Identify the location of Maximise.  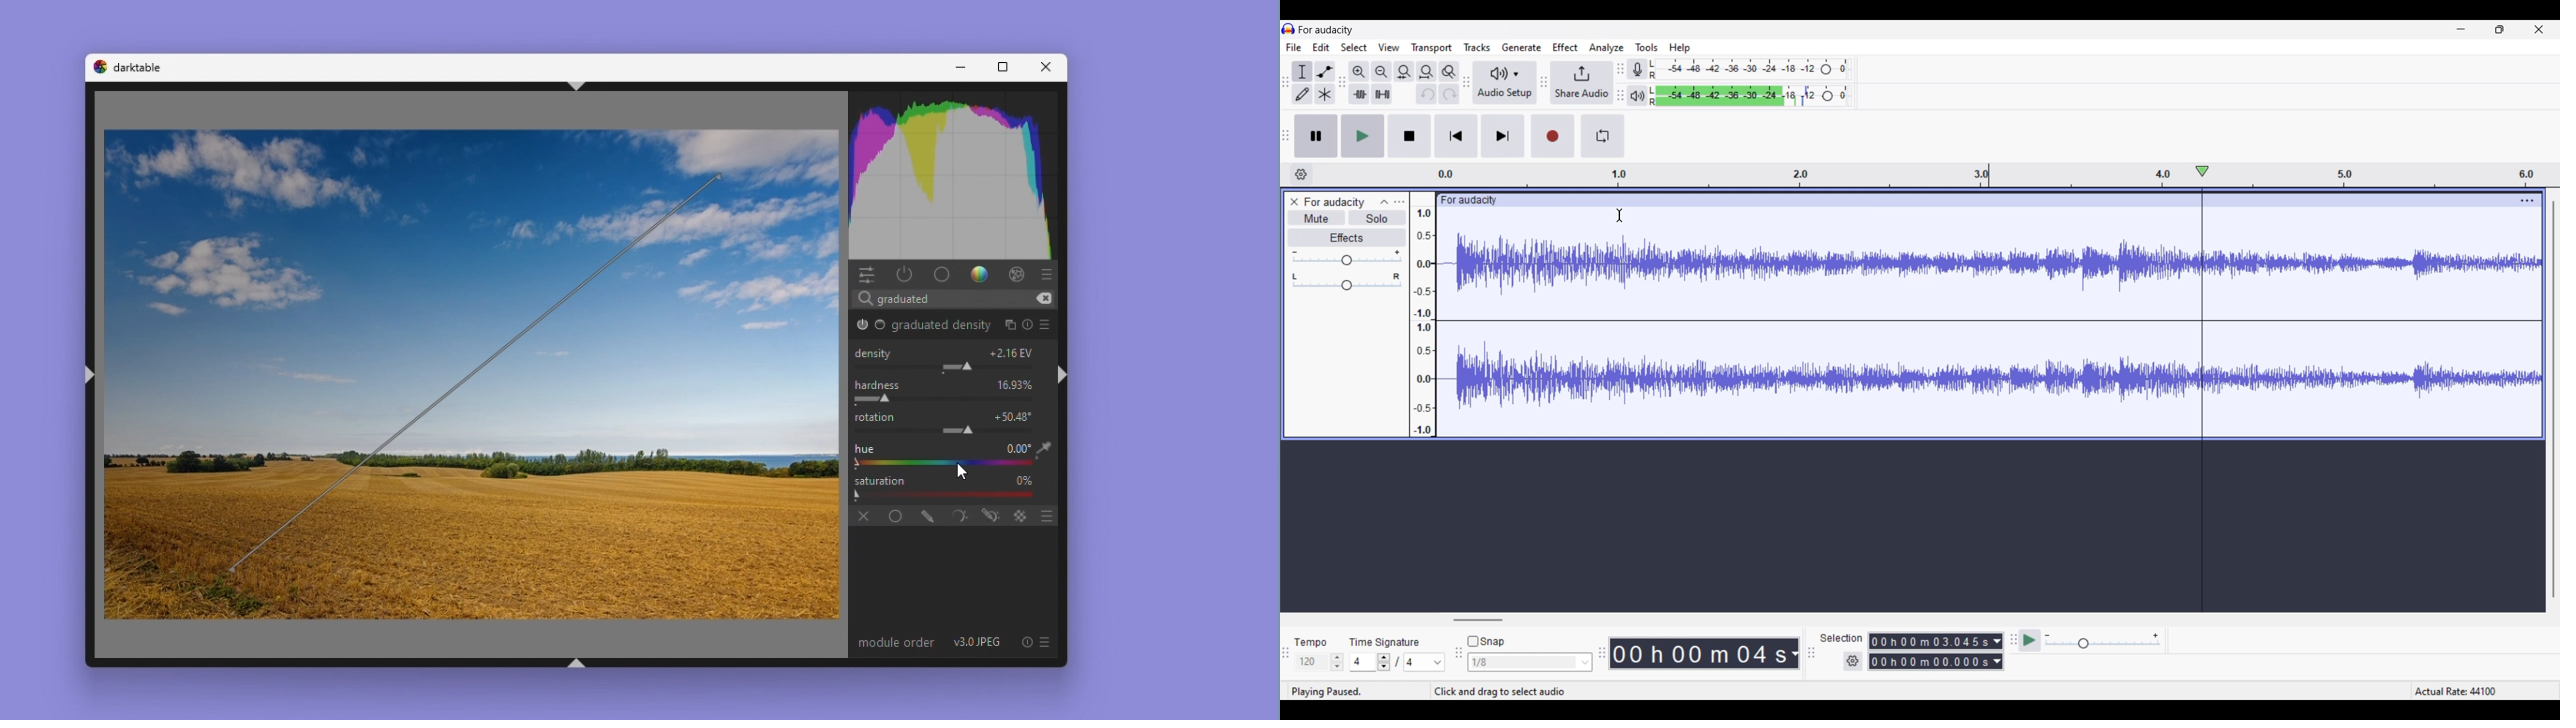
(999, 68).